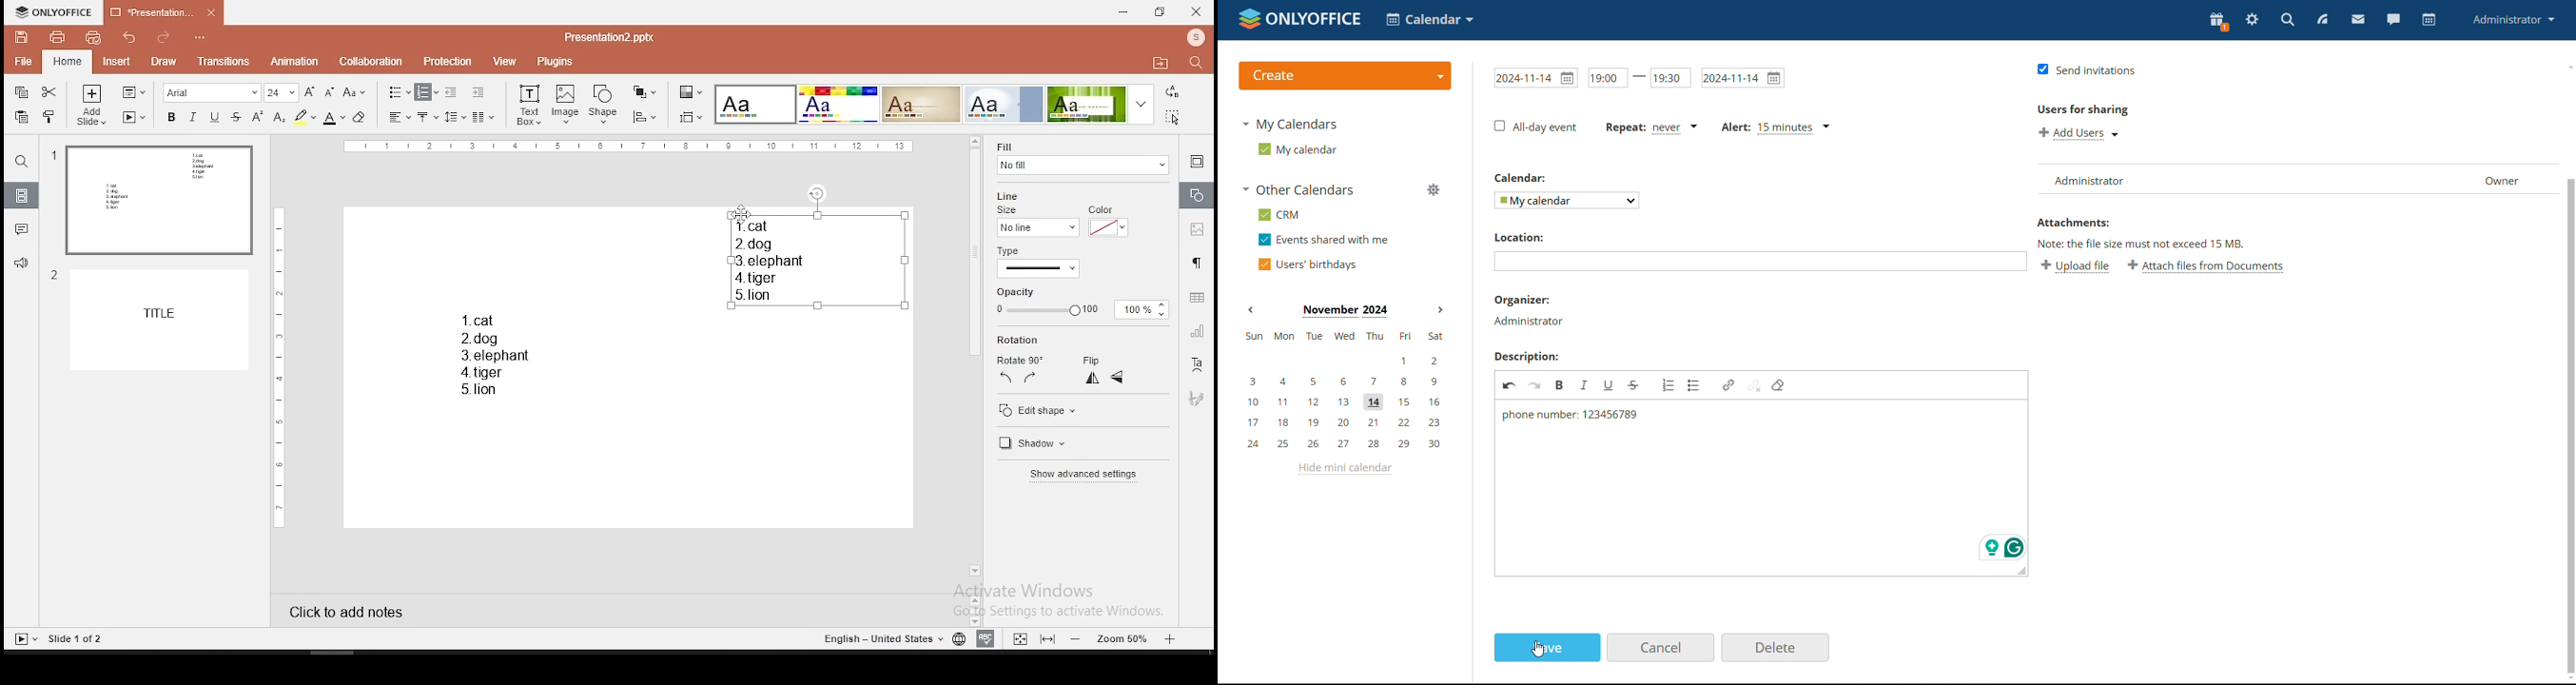 This screenshot has width=2576, height=700. What do you see at coordinates (1195, 39) in the screenshot?
I see `icon` at bounding box center [1195, 39].